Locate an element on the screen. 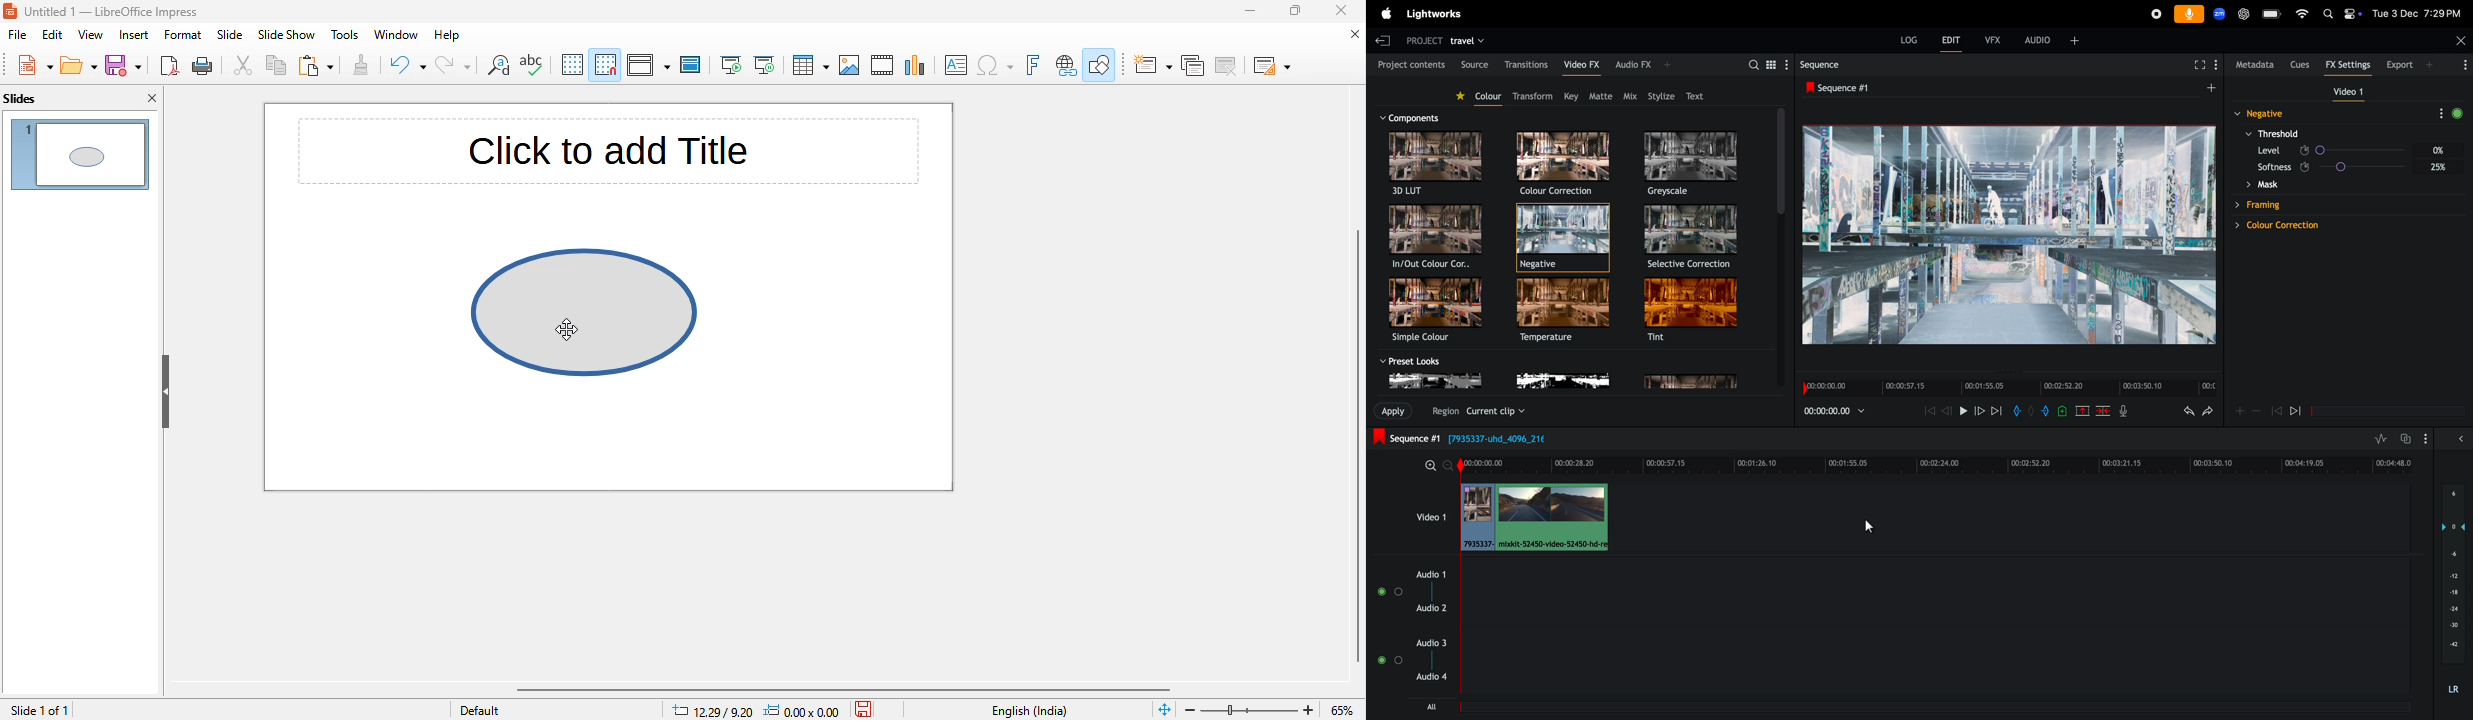  window is located at coordinates (399, 35).